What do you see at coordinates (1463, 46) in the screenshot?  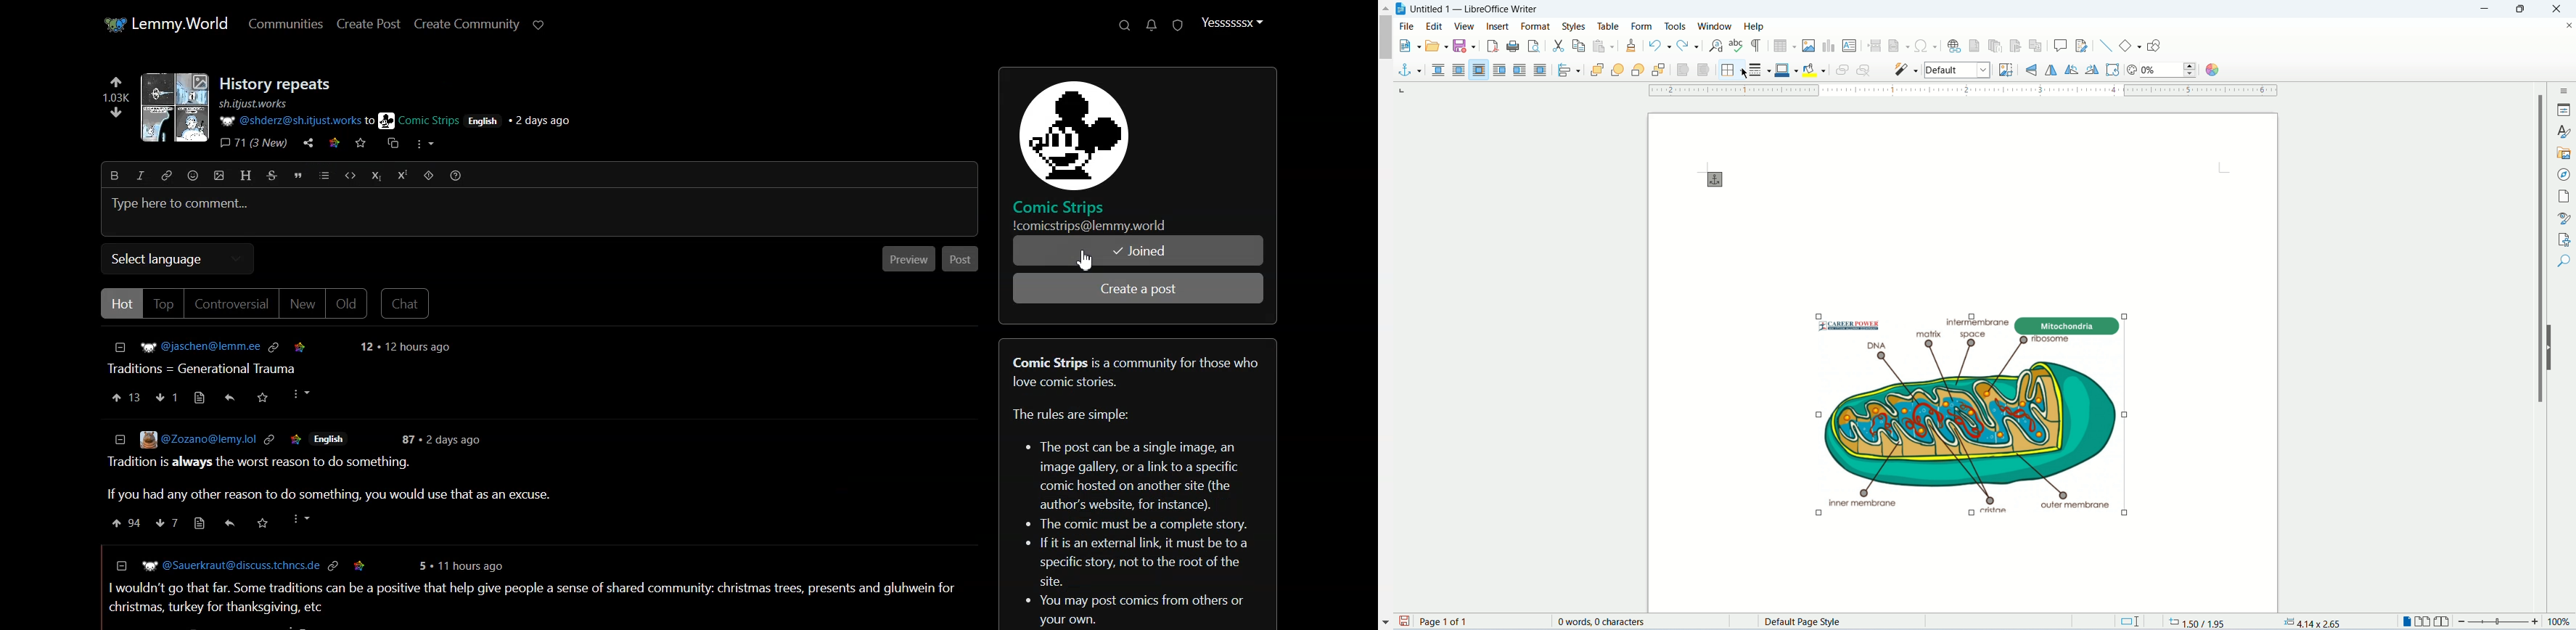 I see `save` at bounding box center [1463, 46].